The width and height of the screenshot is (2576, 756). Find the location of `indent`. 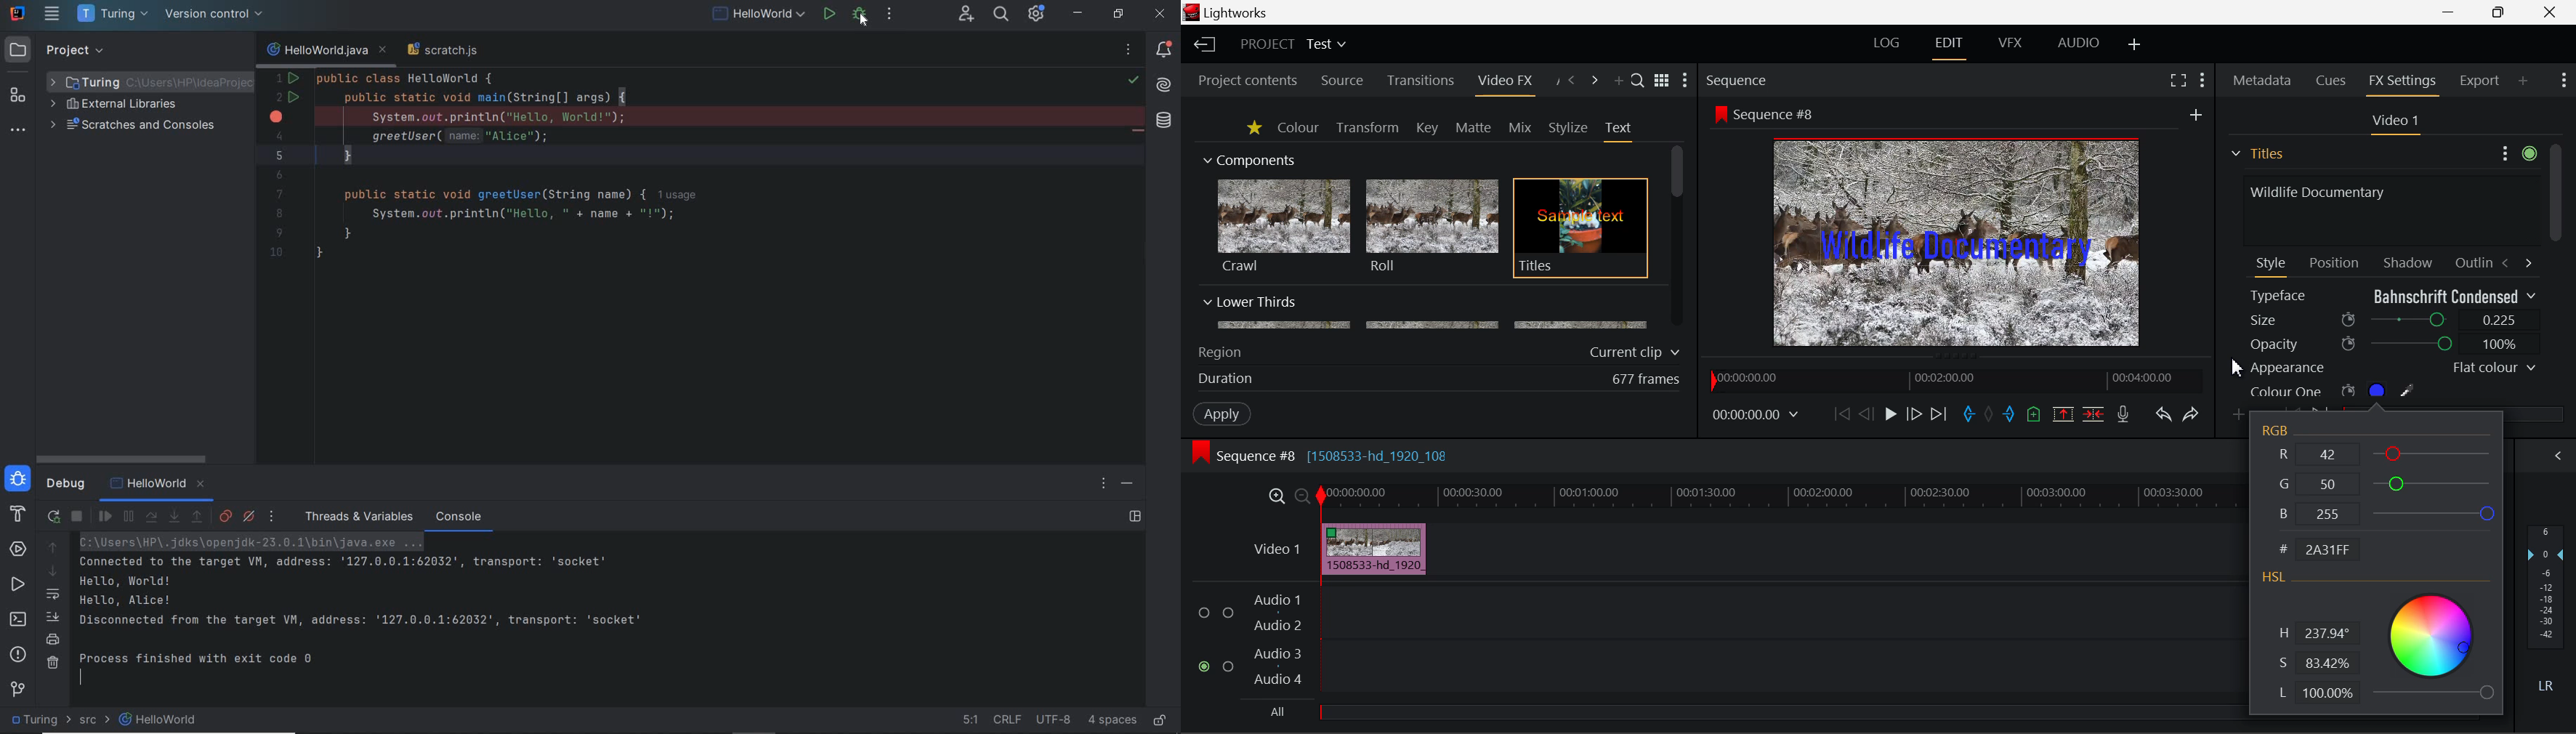

indent is located at coordinates (1113, 720).